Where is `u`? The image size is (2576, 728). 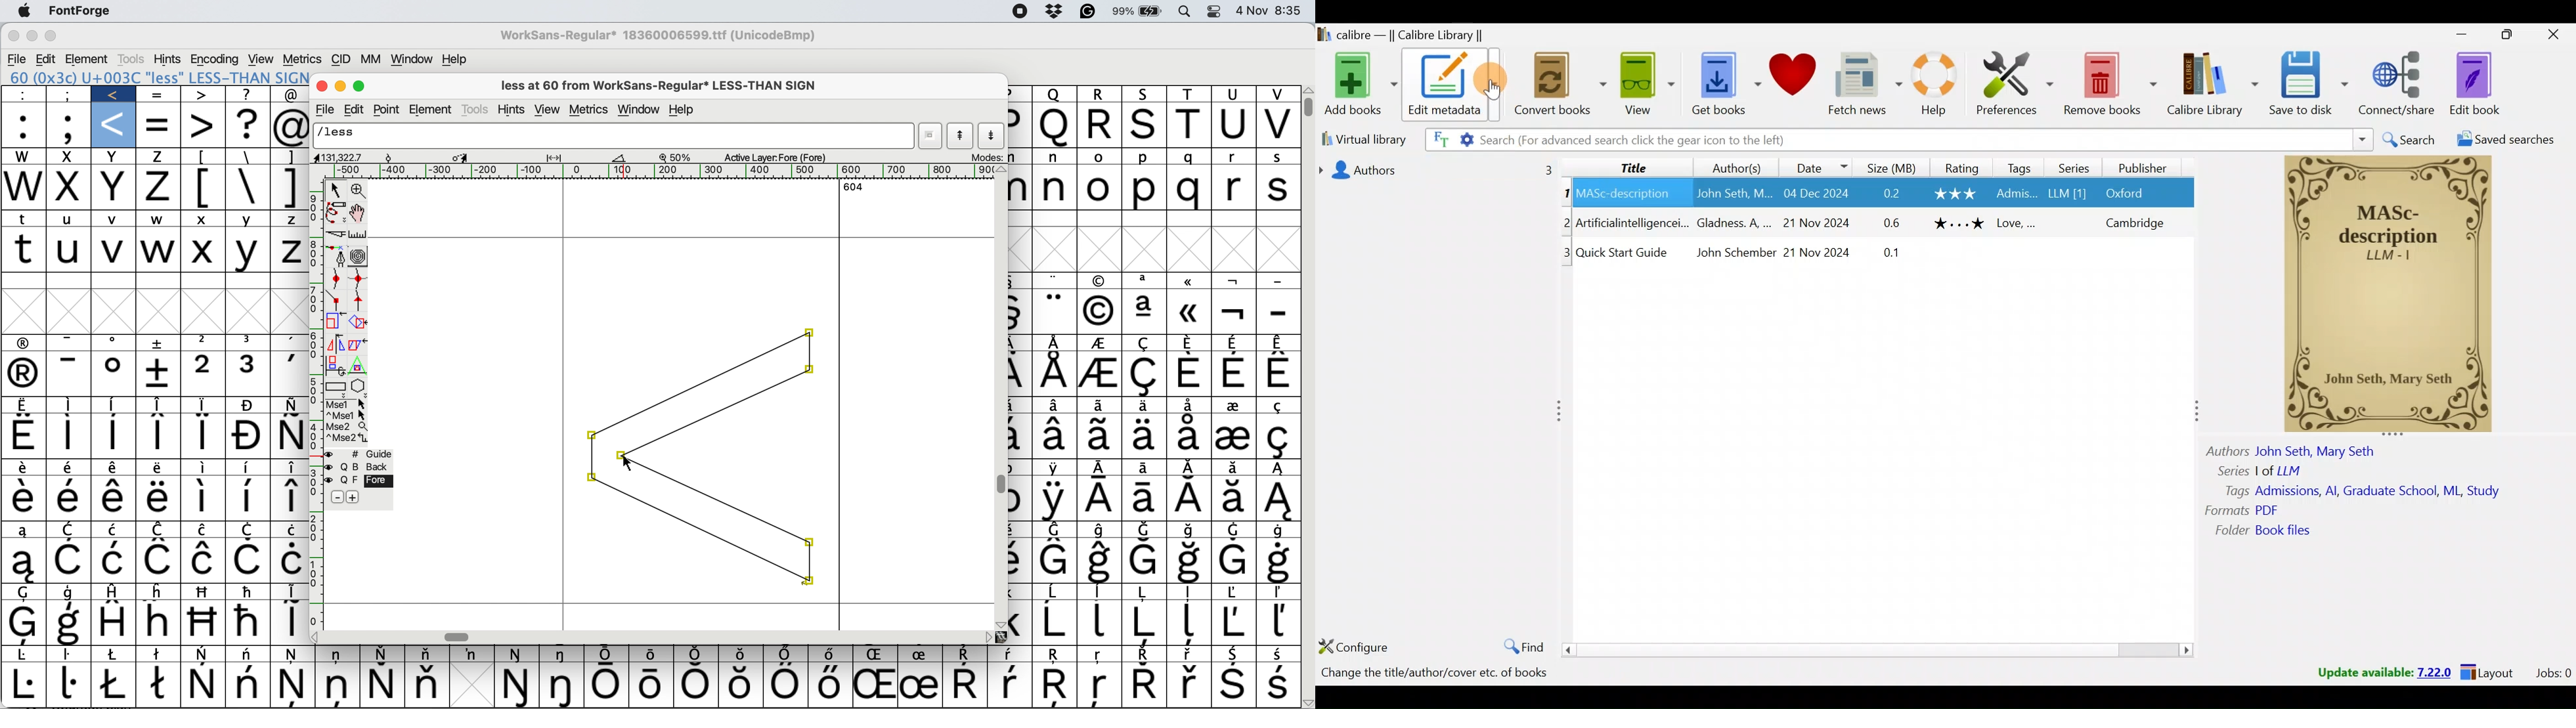 u is located at coordinates (70, 250).